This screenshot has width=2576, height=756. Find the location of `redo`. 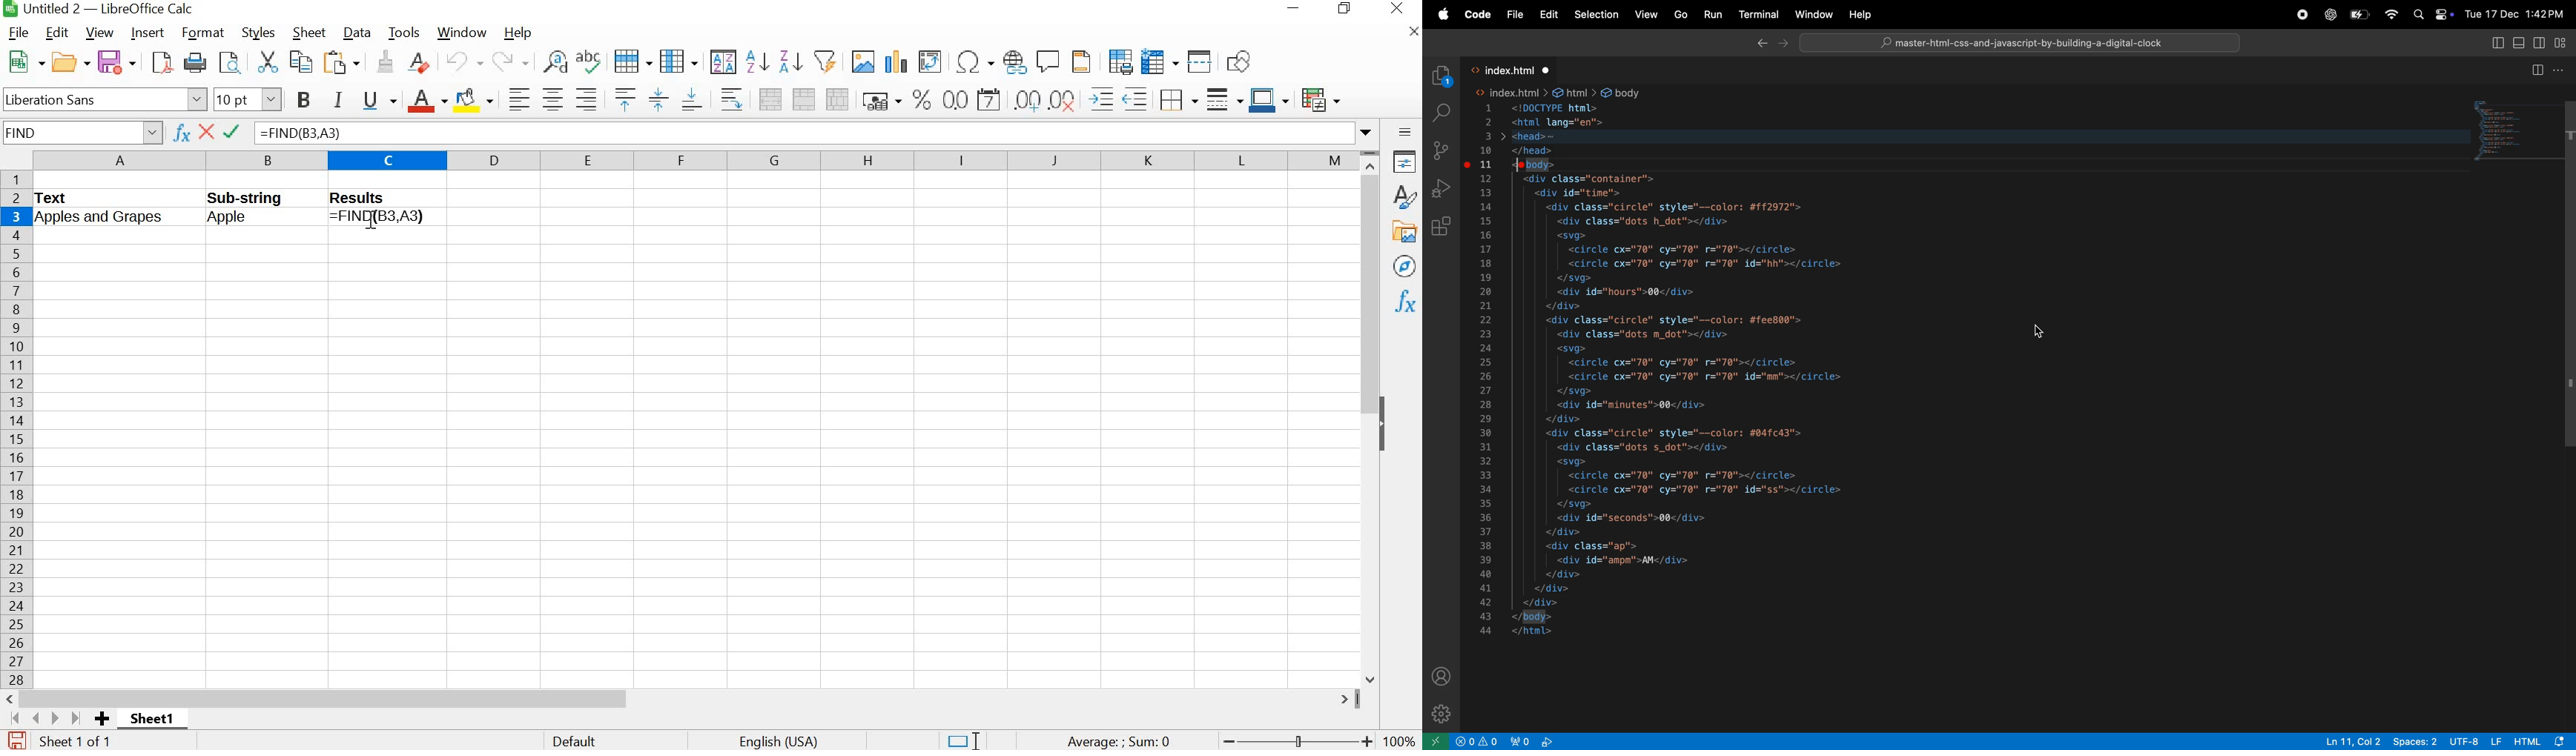

redo is located at coordinates (510, 61).